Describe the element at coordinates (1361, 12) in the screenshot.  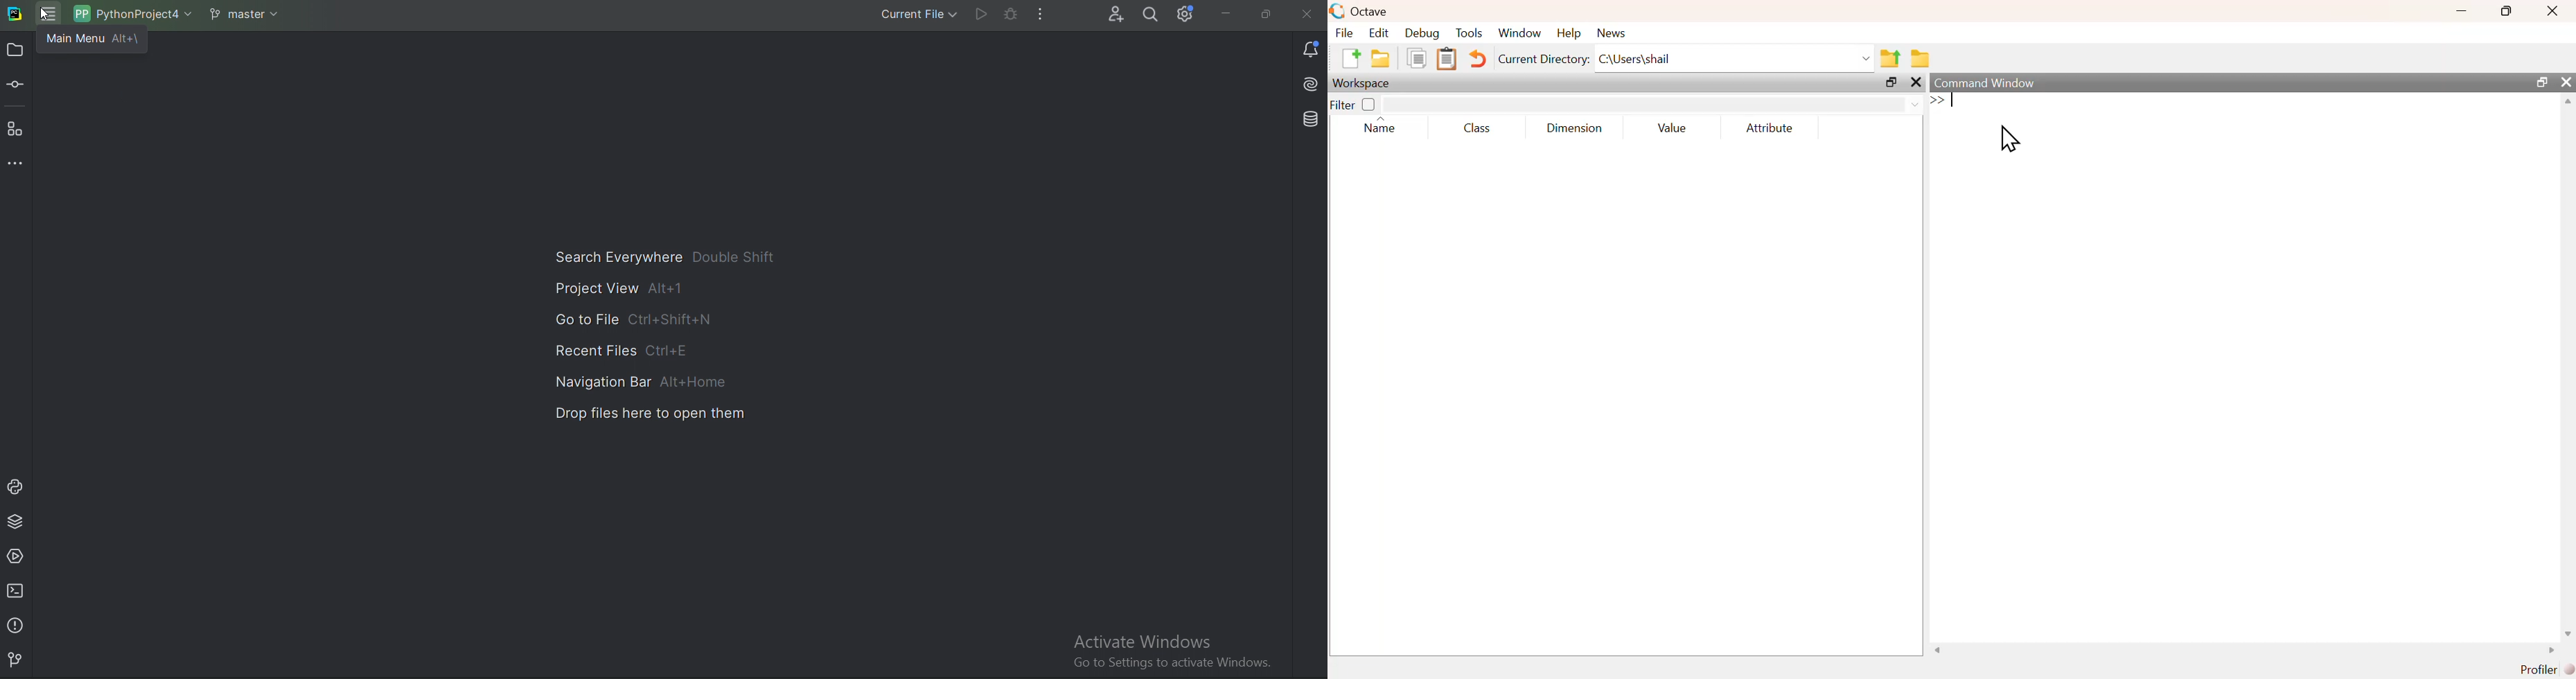
I see `octave` at that location.